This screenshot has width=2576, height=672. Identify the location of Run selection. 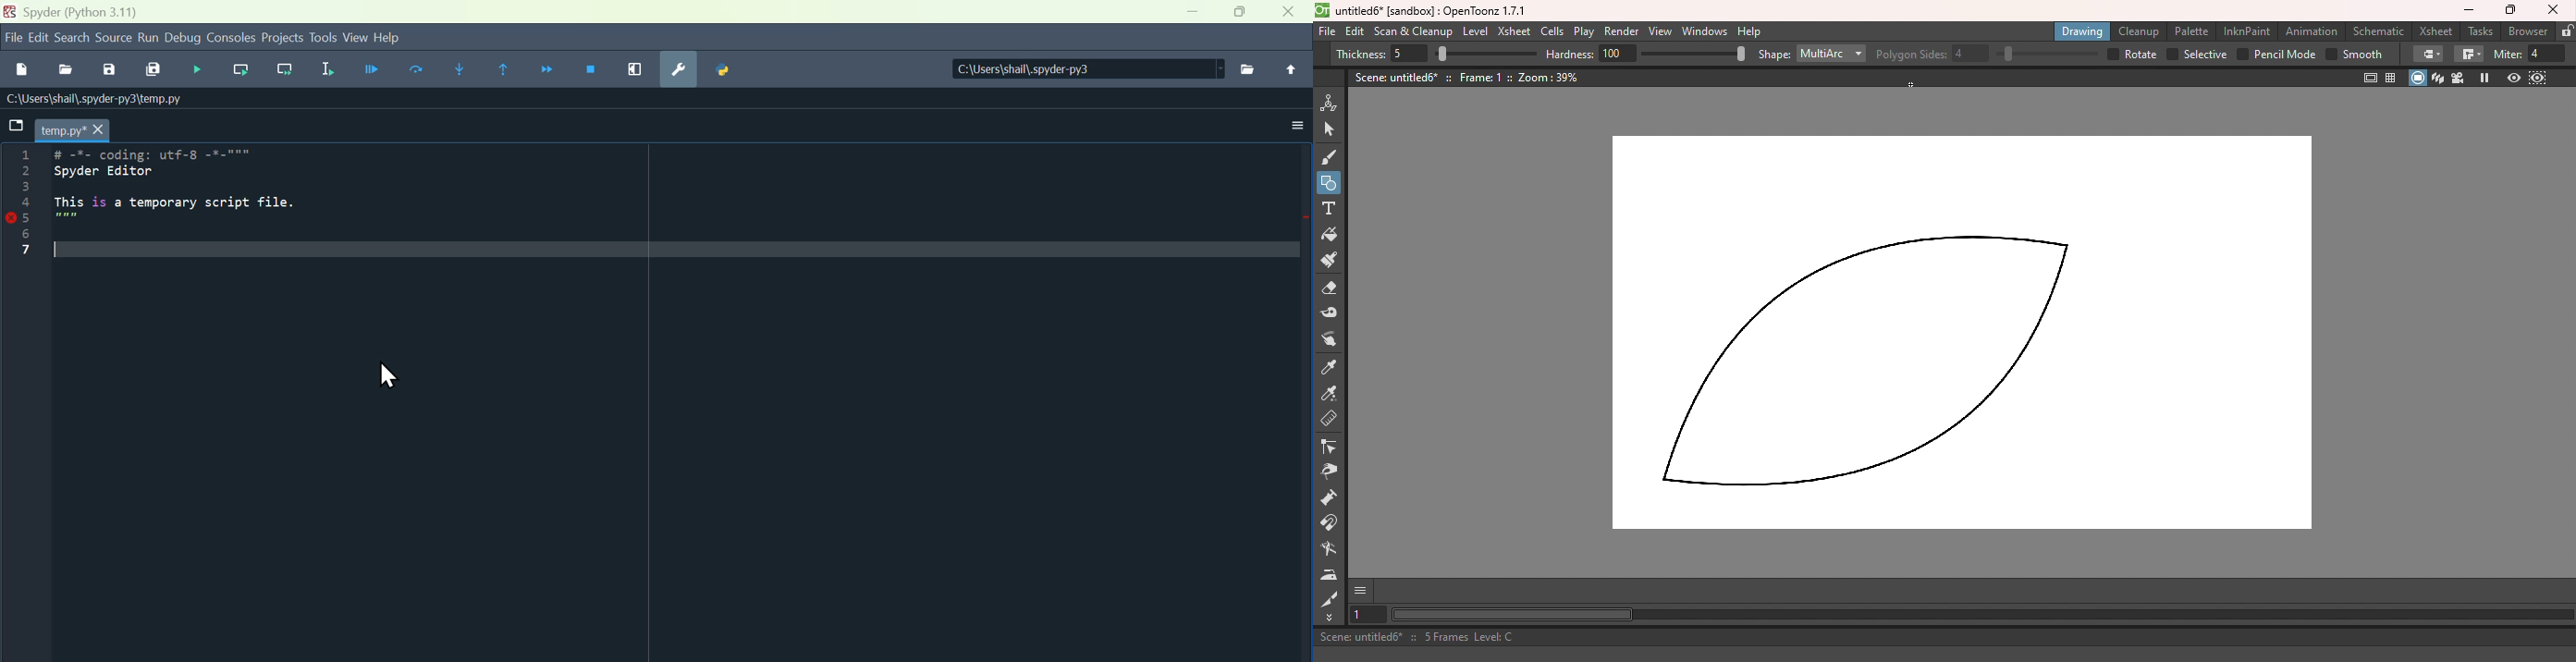
(327, 72).